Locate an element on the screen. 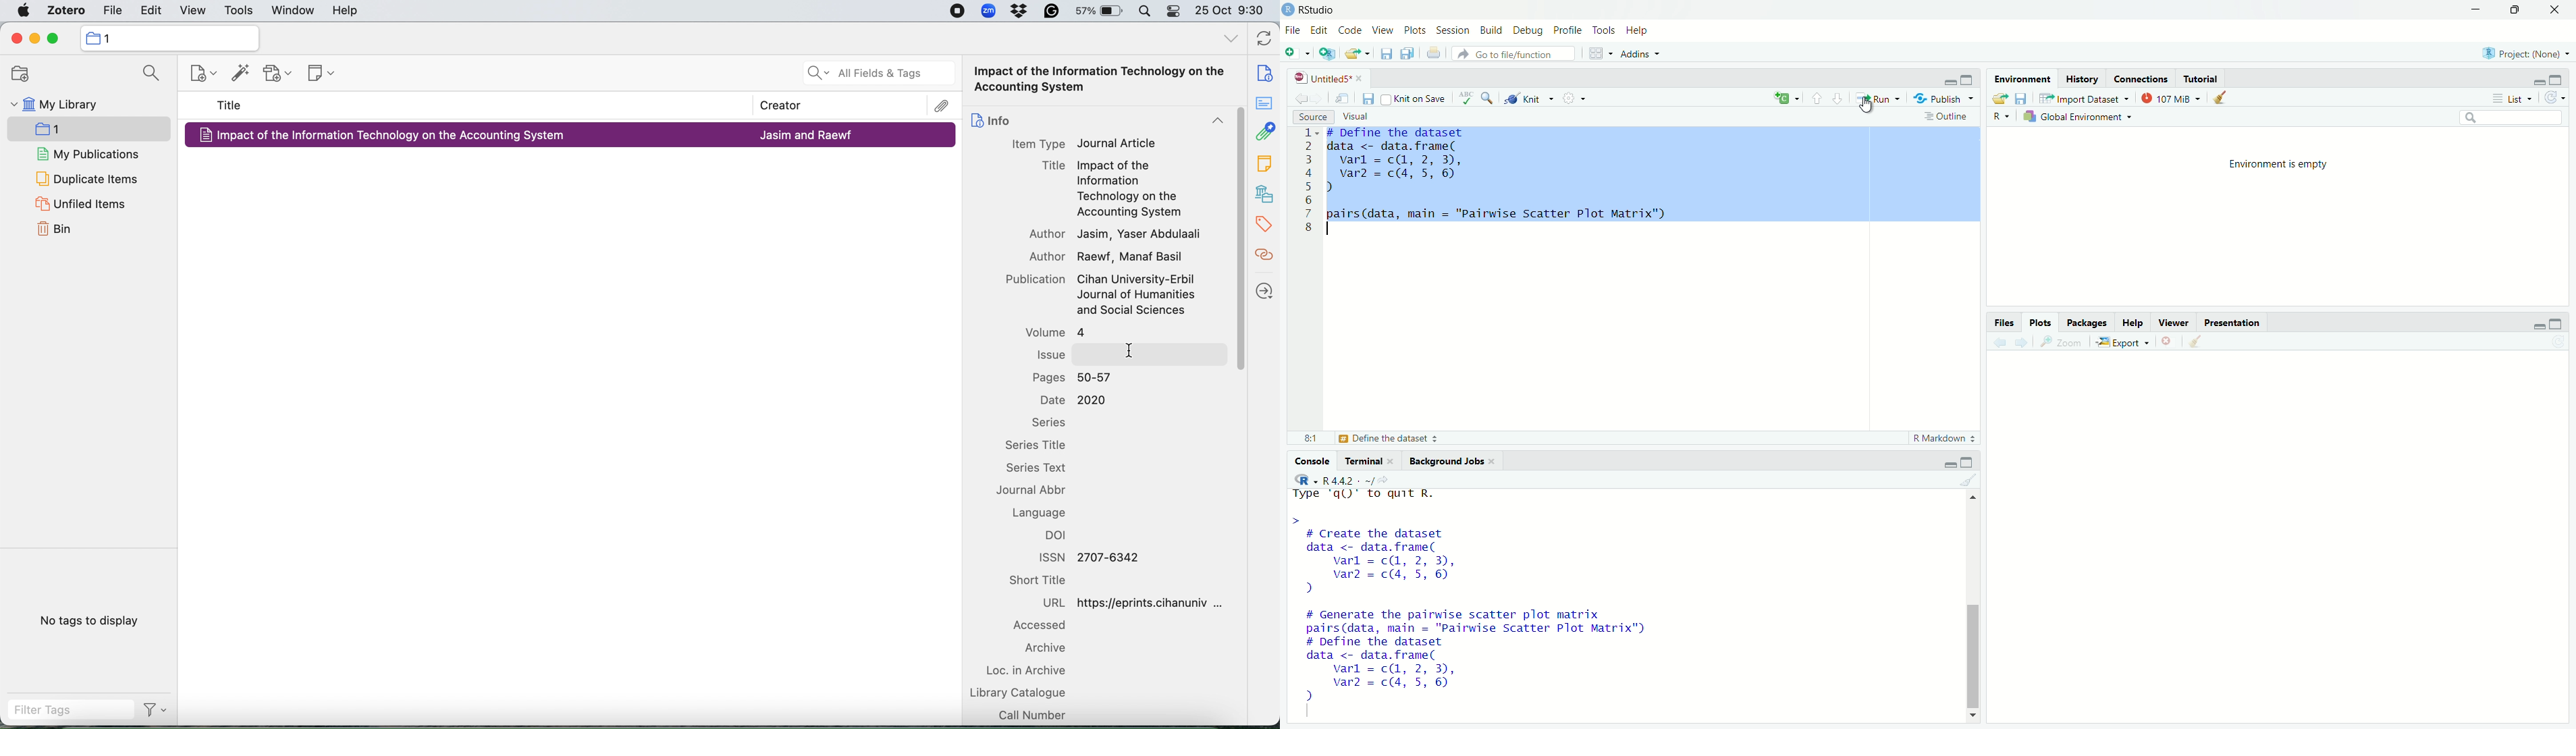 The height and width of the screenshot is (756, 2576). Tutorial is located at coordinates (2203, 78).